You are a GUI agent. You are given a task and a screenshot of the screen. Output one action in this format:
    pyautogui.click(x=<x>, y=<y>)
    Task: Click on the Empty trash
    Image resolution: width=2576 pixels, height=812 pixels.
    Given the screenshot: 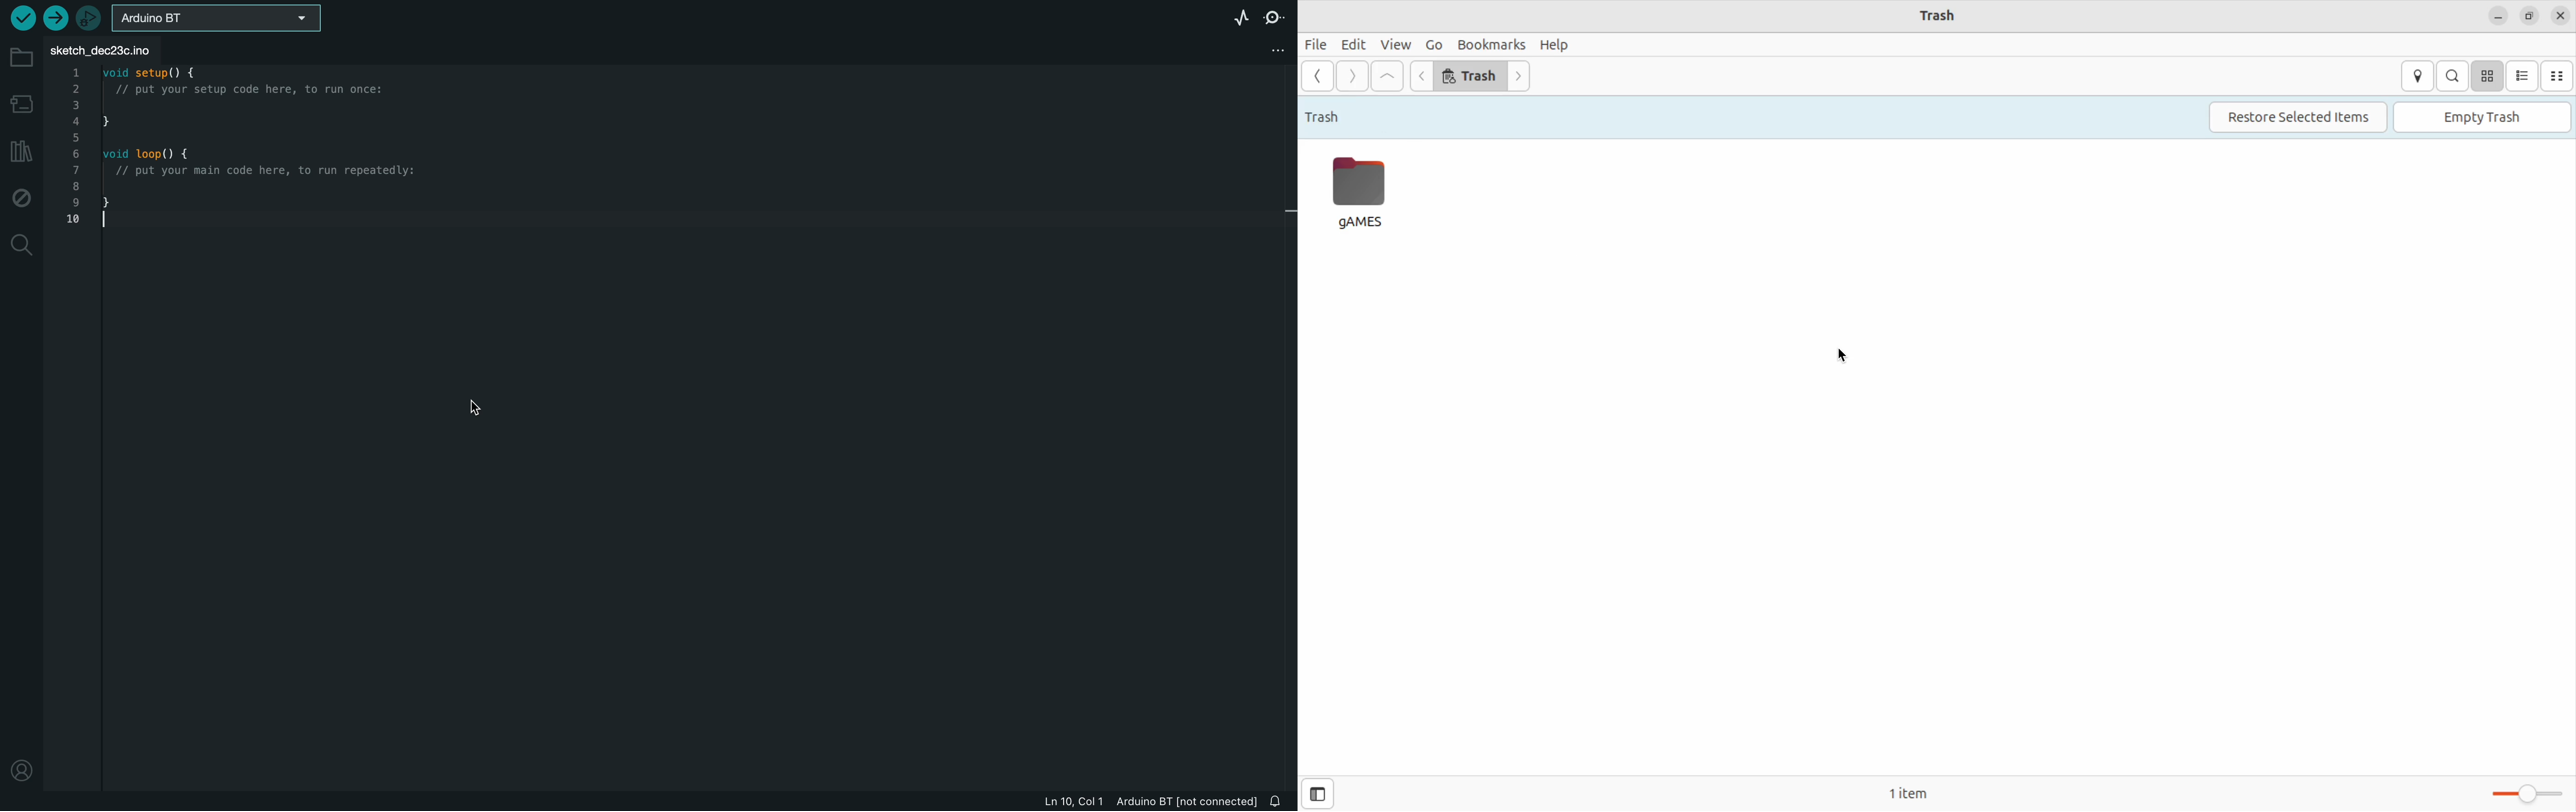 What is the action you would take?
    pyautogui.click(x=2484, y=116)
    